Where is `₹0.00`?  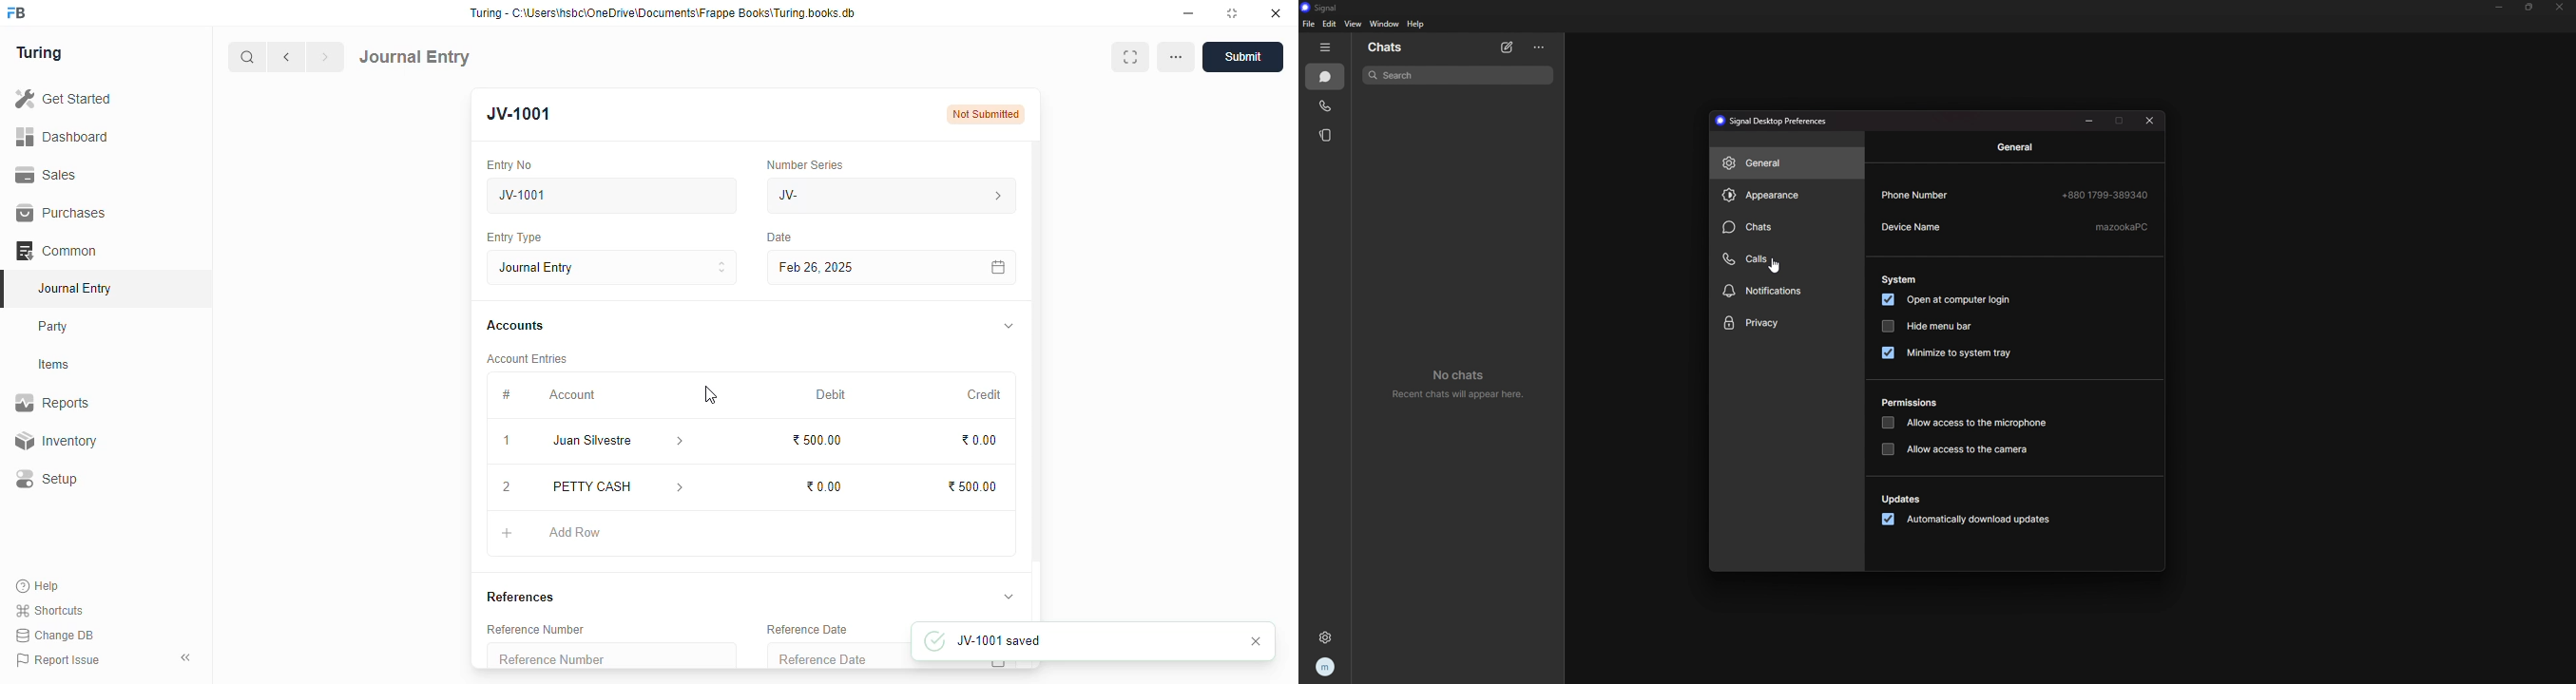
₹0.00 is located at coordinates (980, 440).